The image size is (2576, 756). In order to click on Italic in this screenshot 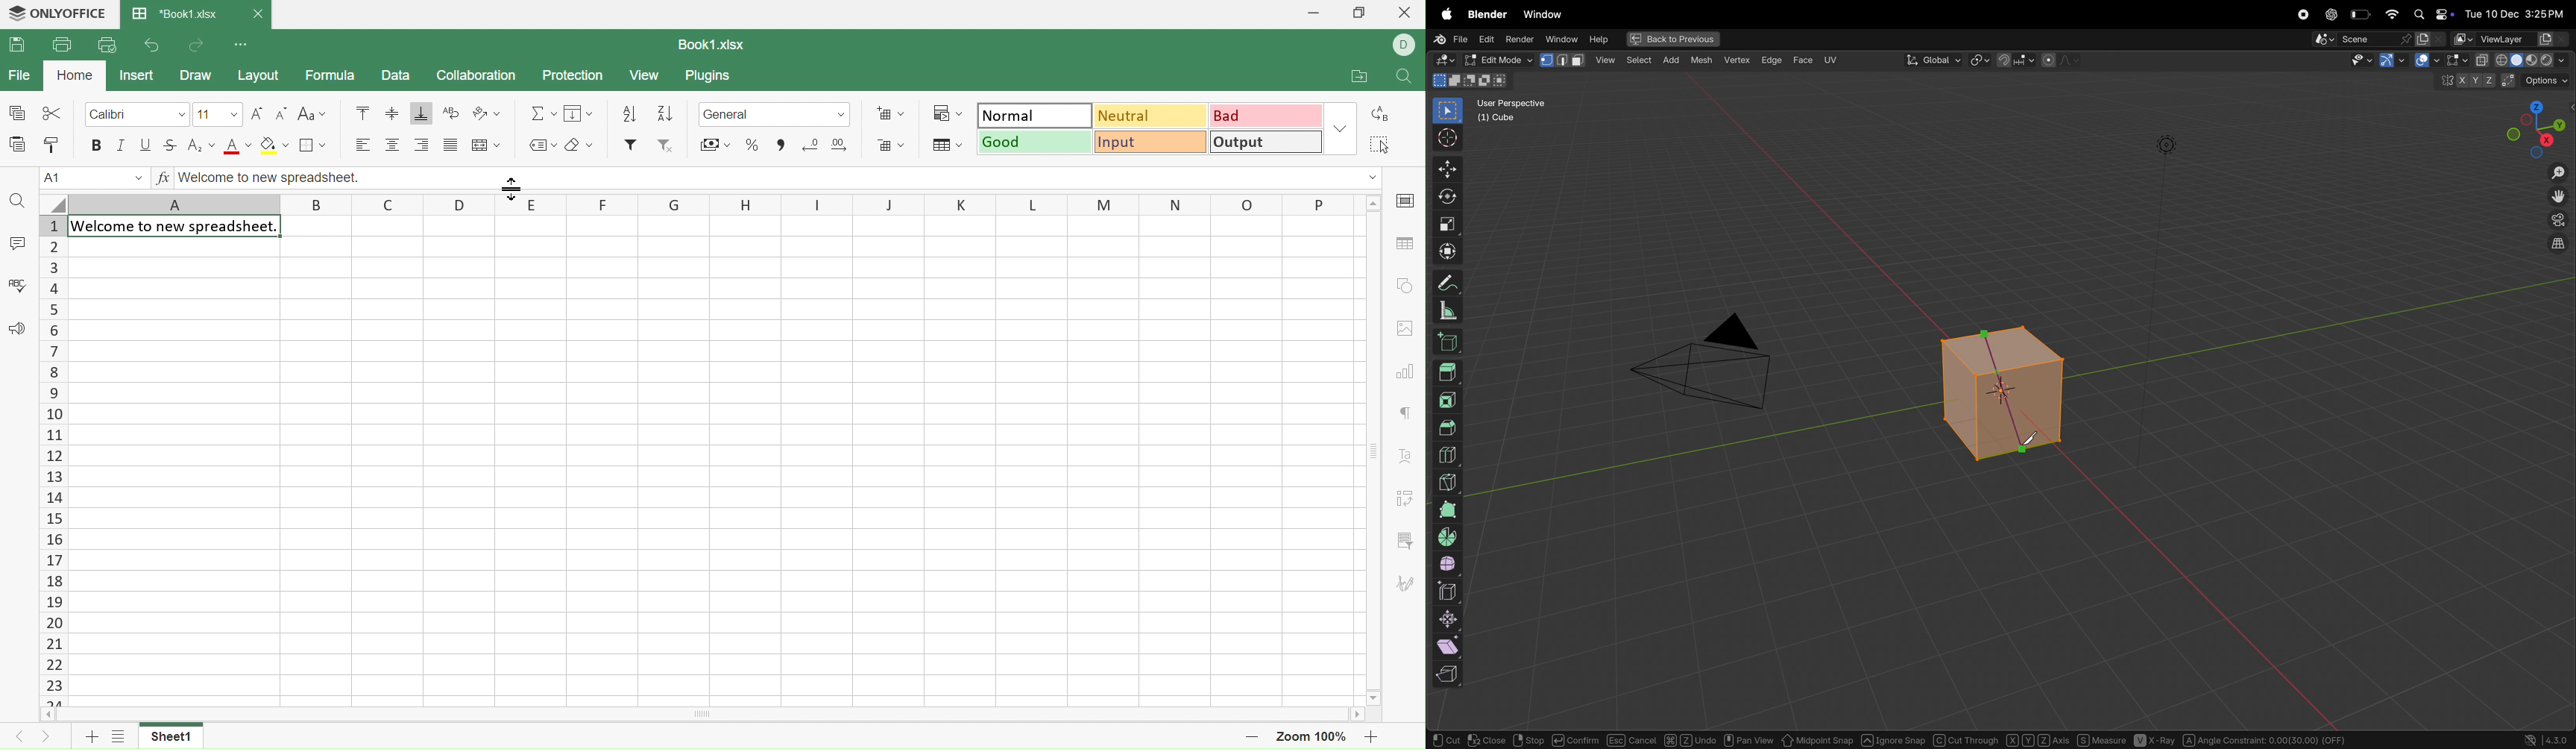, I will do `click(122, 142)`.